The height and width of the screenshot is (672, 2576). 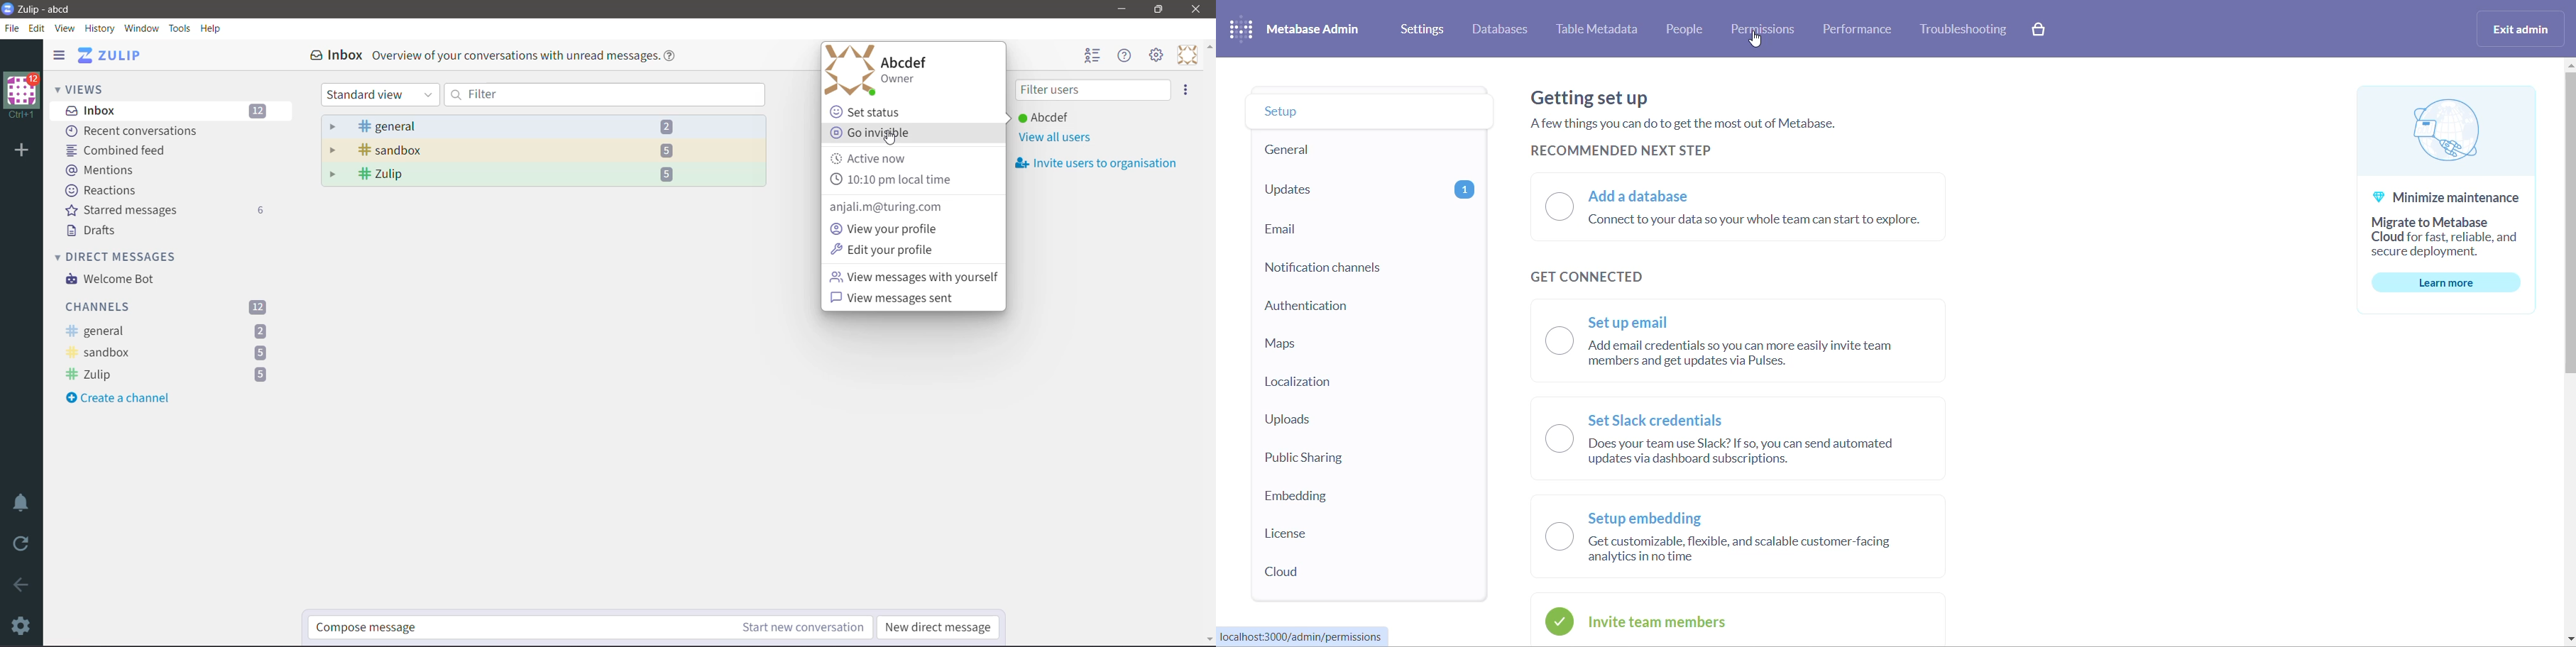 What do you see at coordinates (170, 111) in the screenshot?
I see `Inbox` at bounding box center [170, 111].